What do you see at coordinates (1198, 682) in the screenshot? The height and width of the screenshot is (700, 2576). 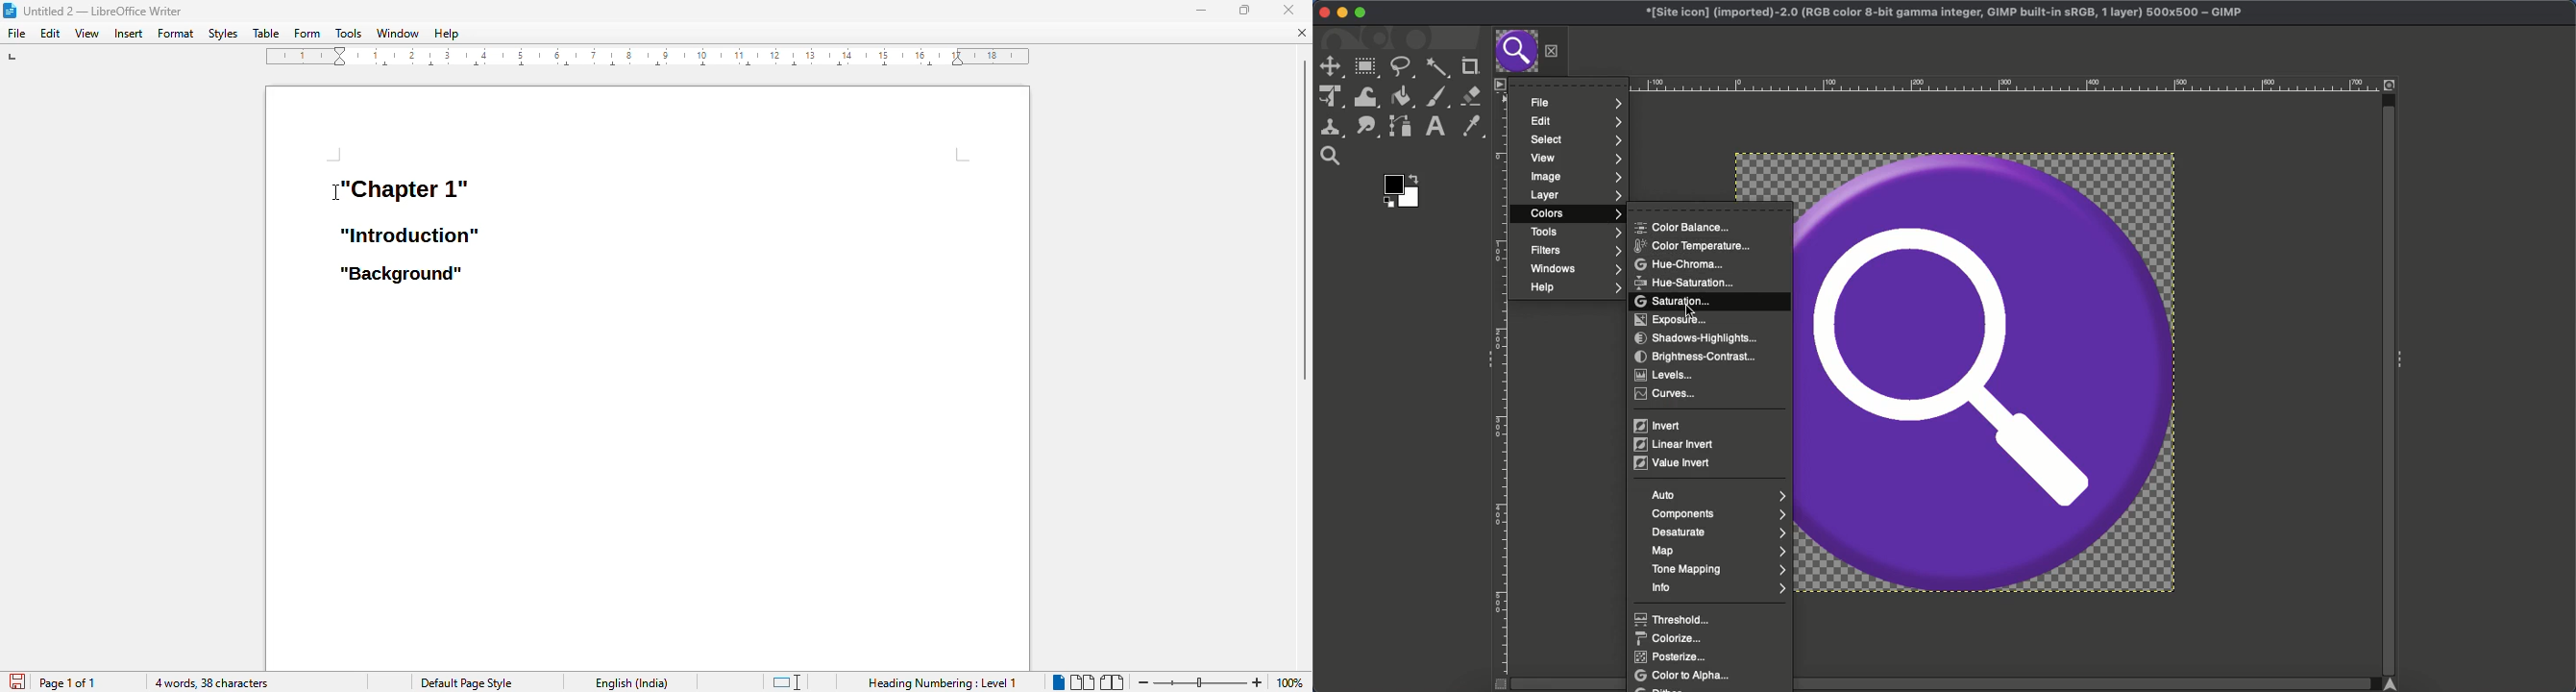 I see `zoom` at bounding box center [1198, 682].